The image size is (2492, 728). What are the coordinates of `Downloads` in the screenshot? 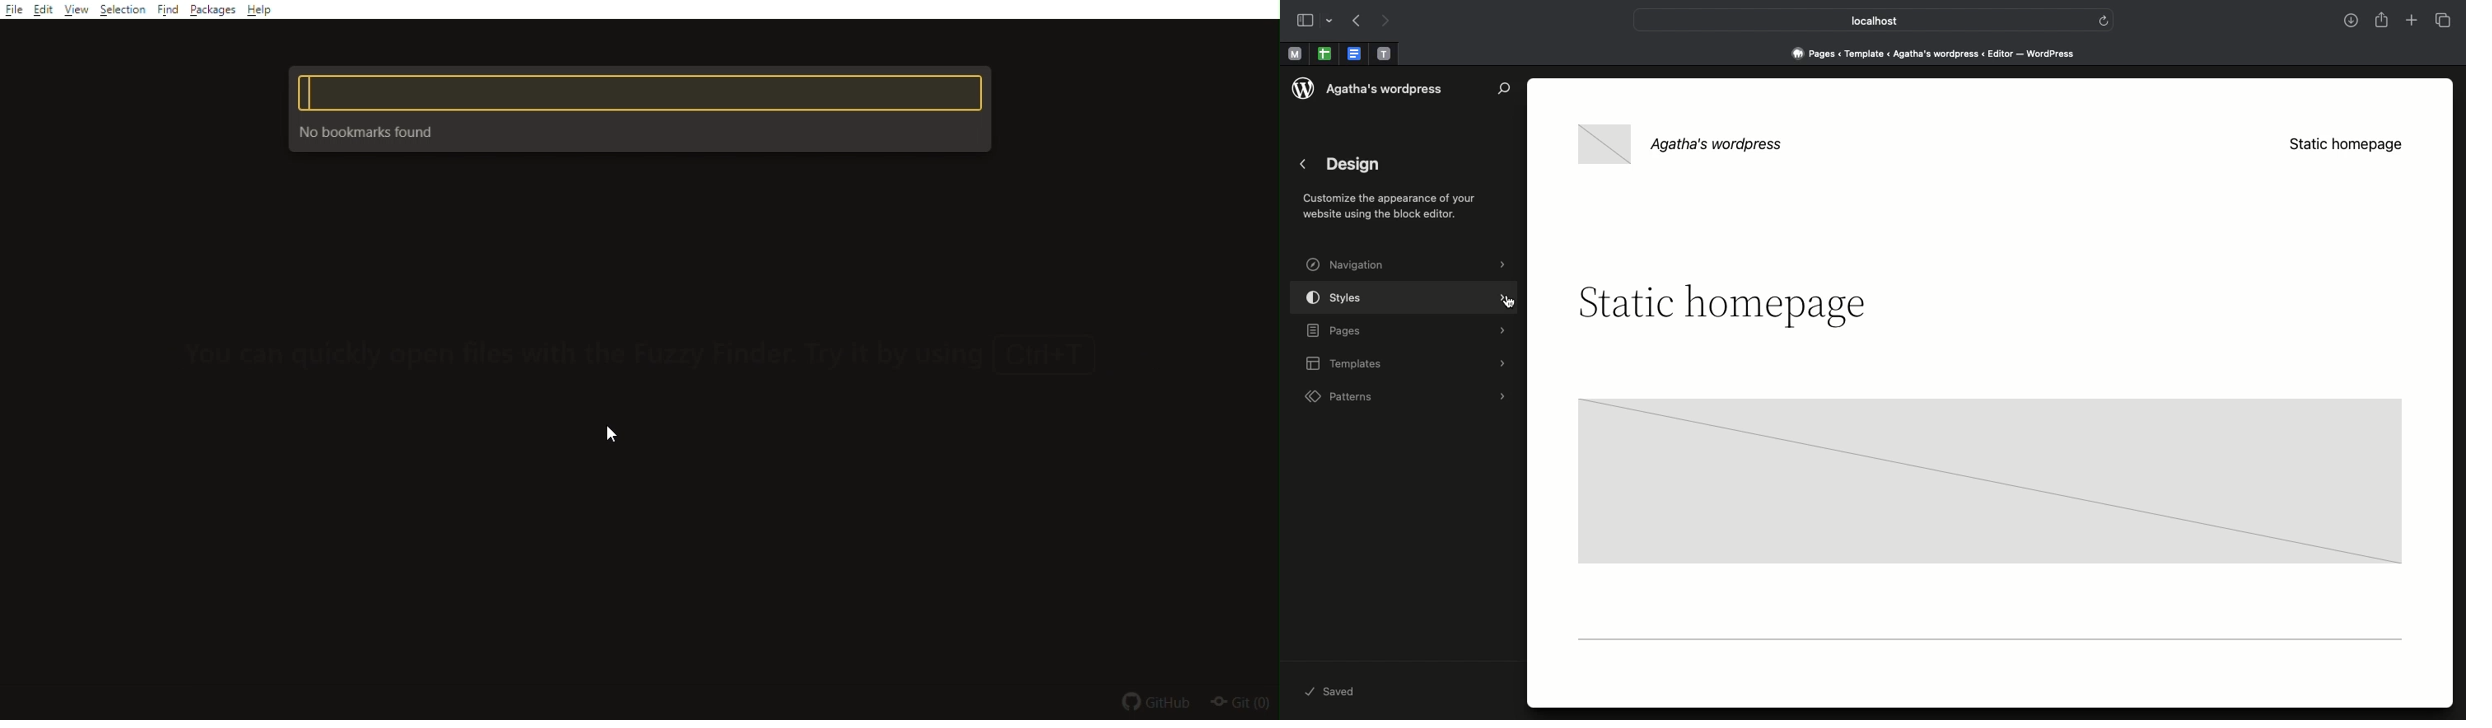 It's located at (2353, 22).